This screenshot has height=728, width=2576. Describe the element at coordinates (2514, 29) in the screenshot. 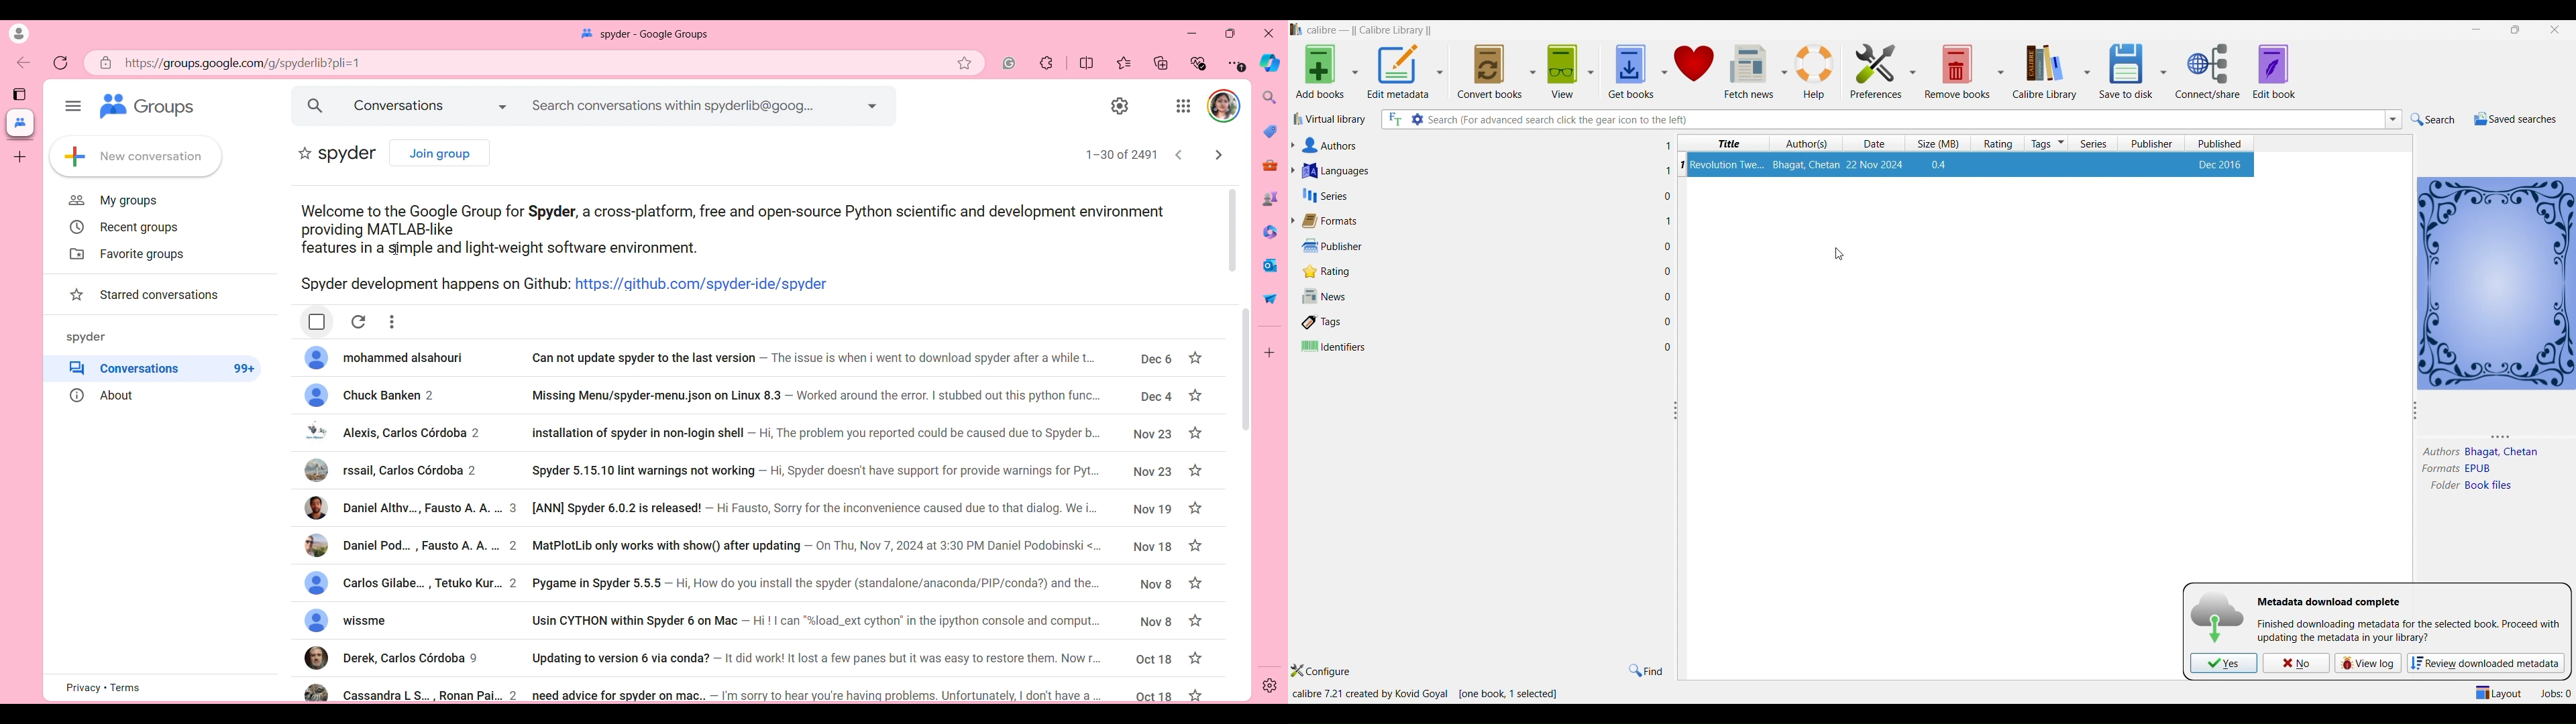

I see `maximize` at that location.